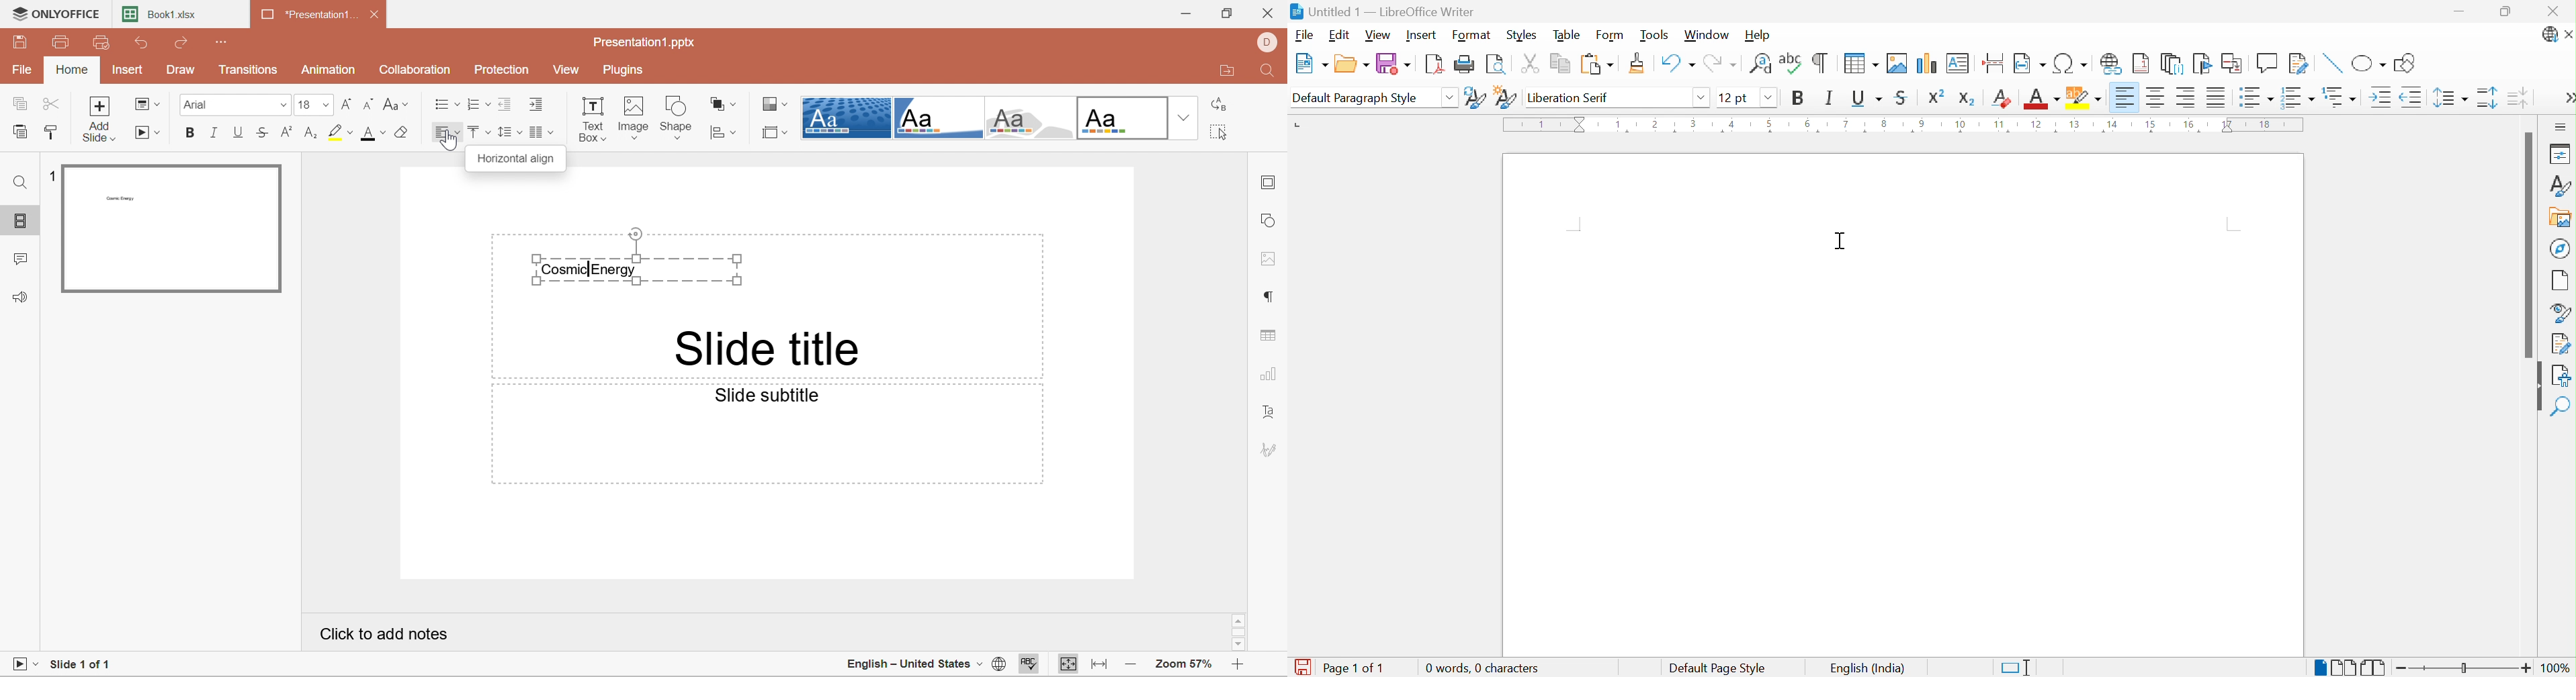  Describe the element at coordinates (2219, 97) in the screenshot. I see `Justified` at that location.